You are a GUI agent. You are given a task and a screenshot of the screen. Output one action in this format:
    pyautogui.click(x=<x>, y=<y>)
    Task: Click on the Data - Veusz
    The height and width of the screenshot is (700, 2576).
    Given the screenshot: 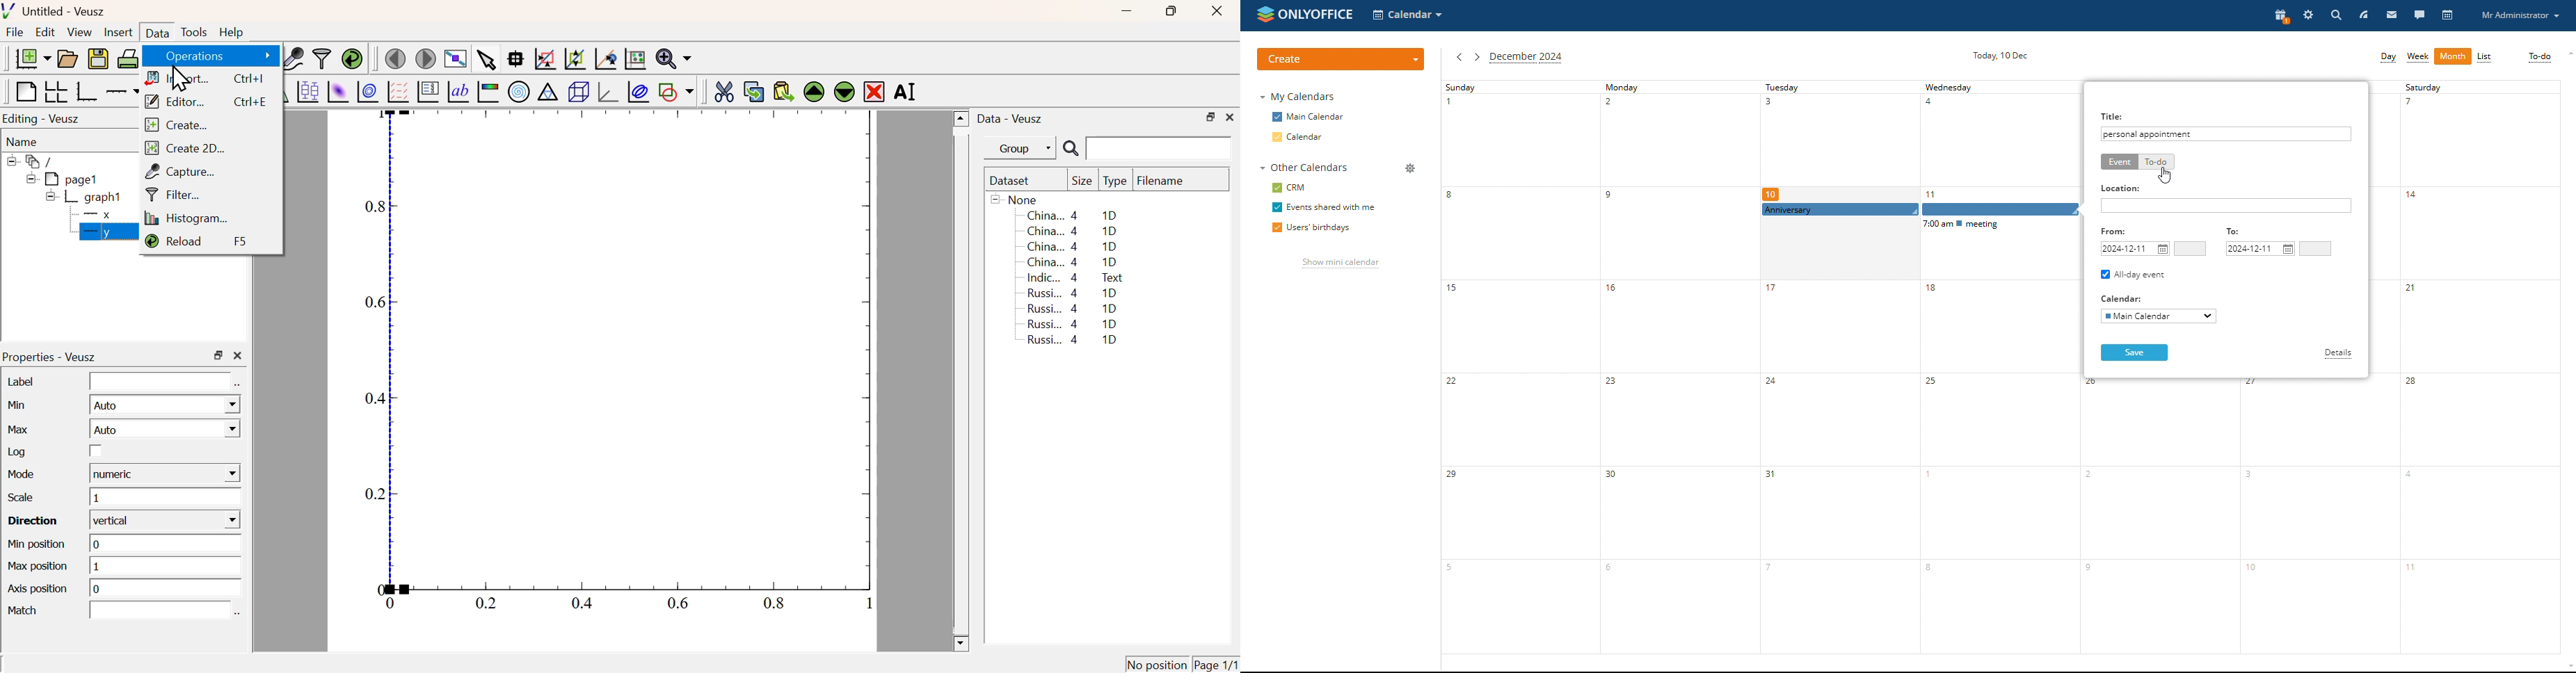 What is the action you would take?
    pyautogui.click(x=1013, y=119)
    